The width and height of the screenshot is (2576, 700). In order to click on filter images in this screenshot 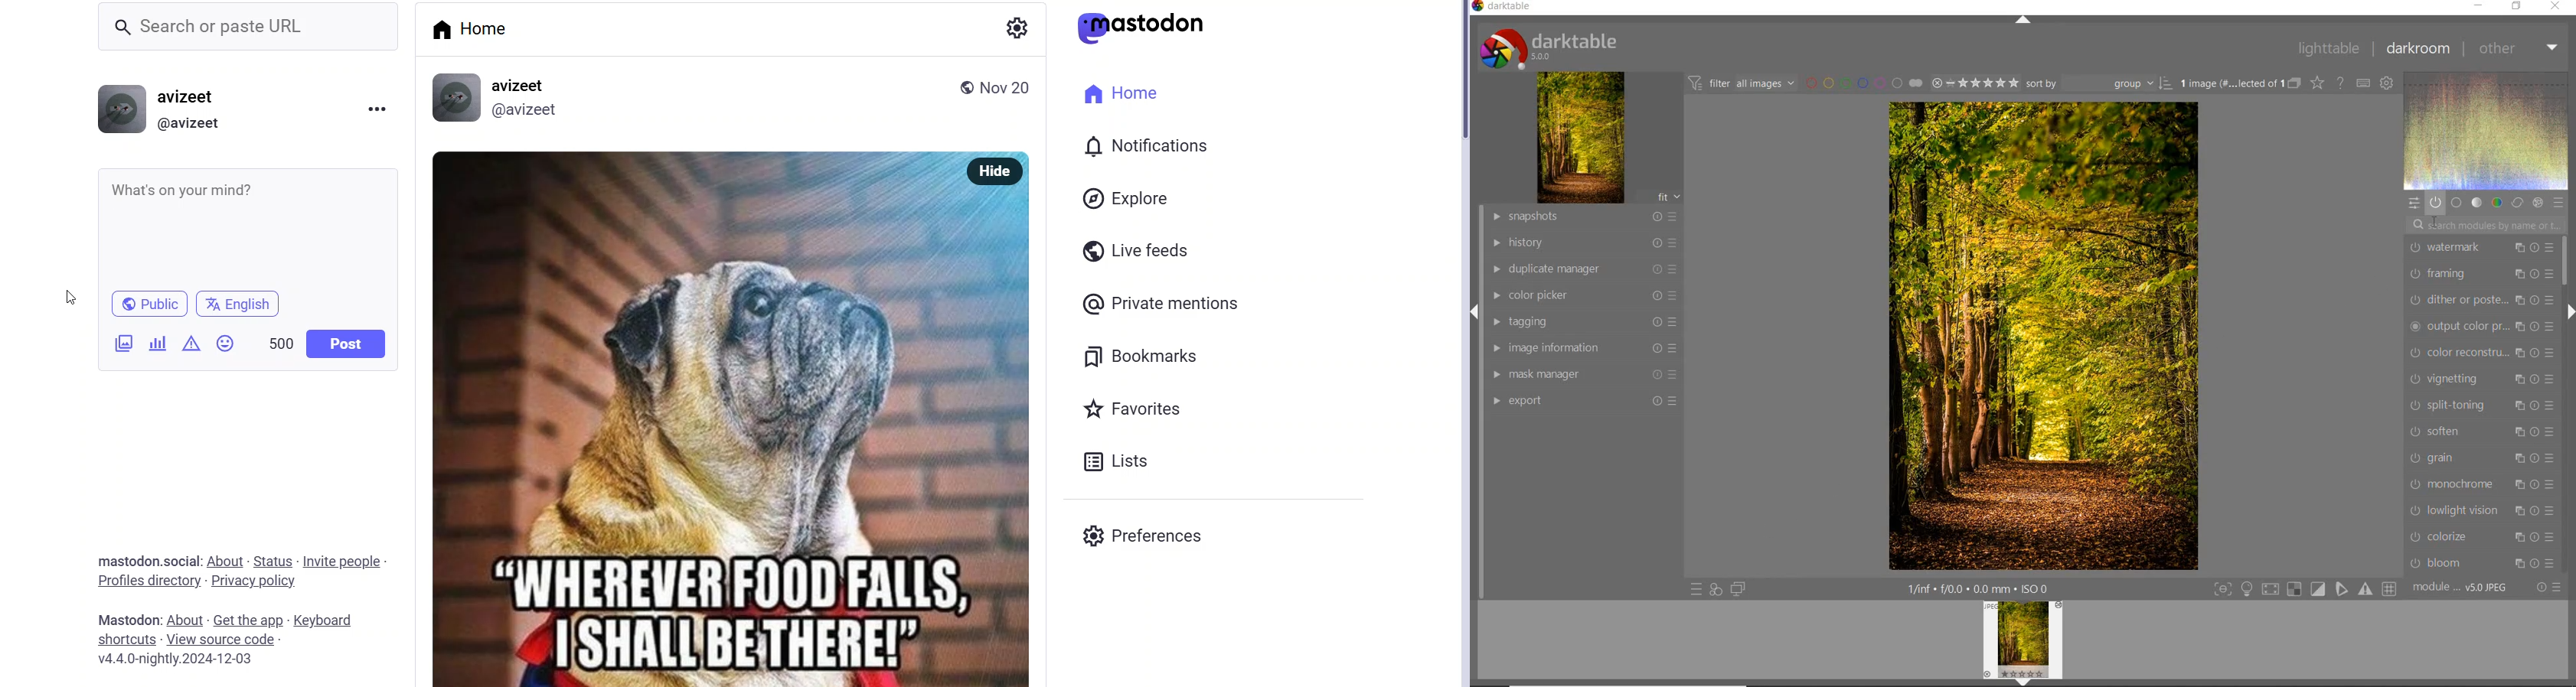, I will do `click(1740, 84)`.